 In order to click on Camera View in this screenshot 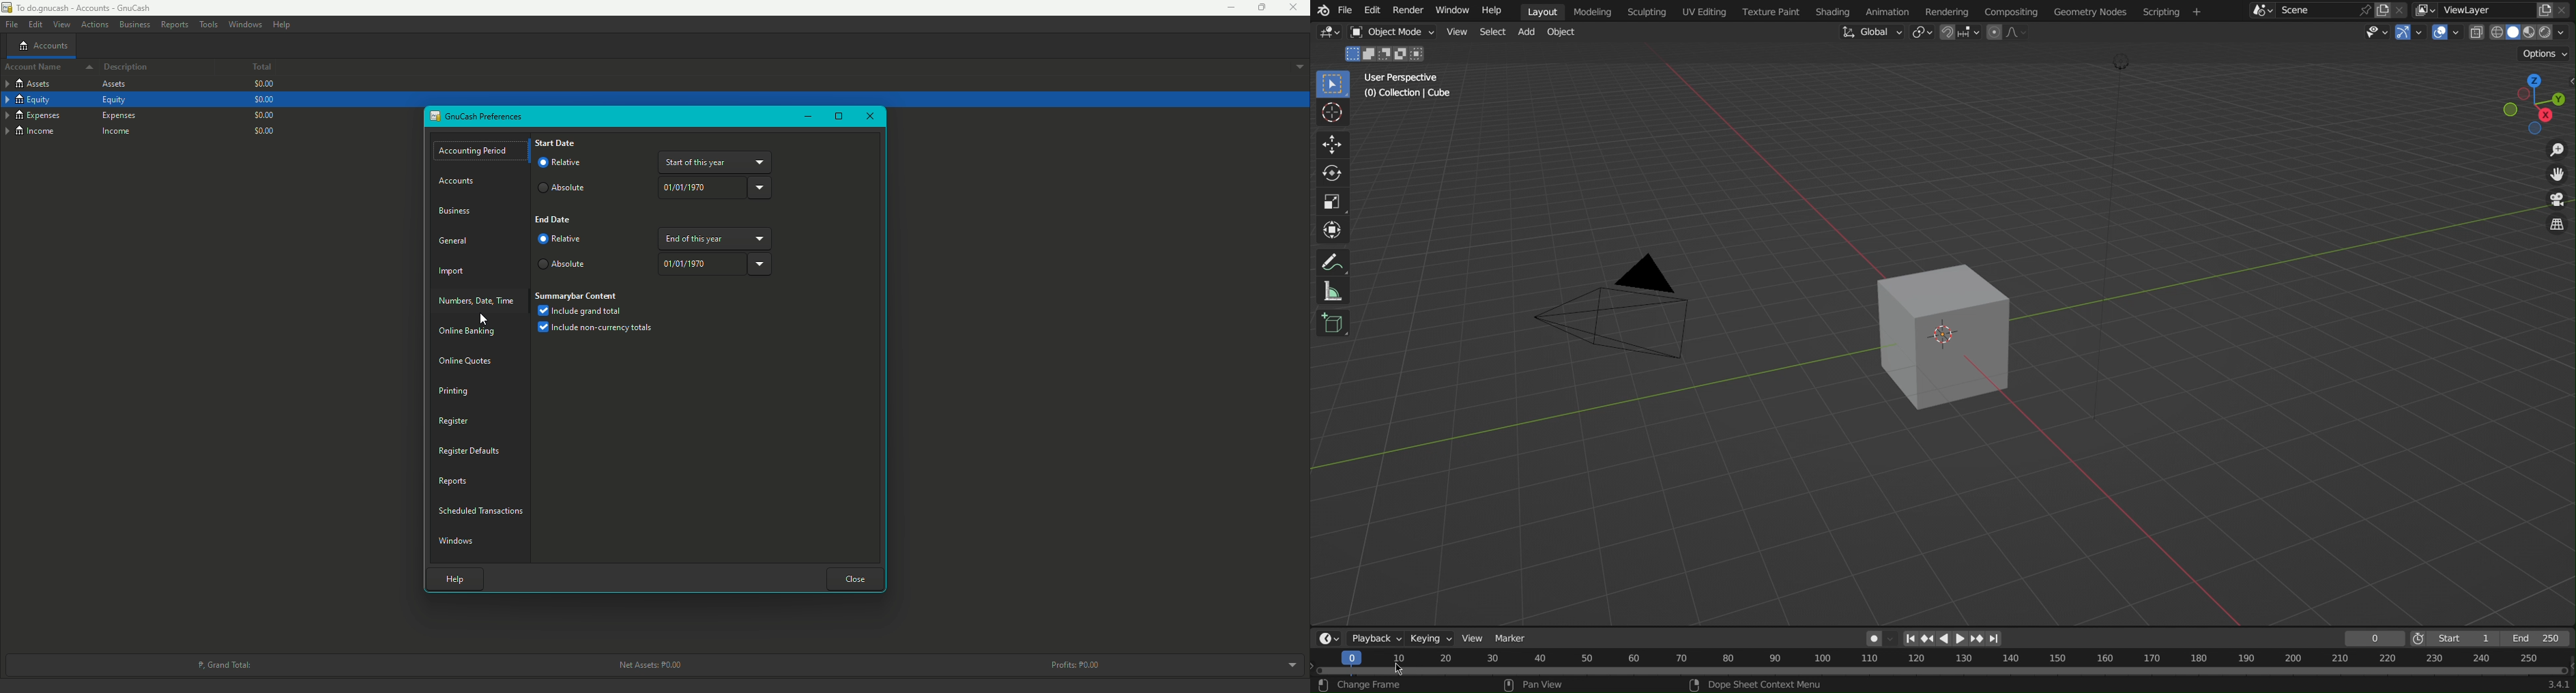, I will do `click(2557, 199)`.